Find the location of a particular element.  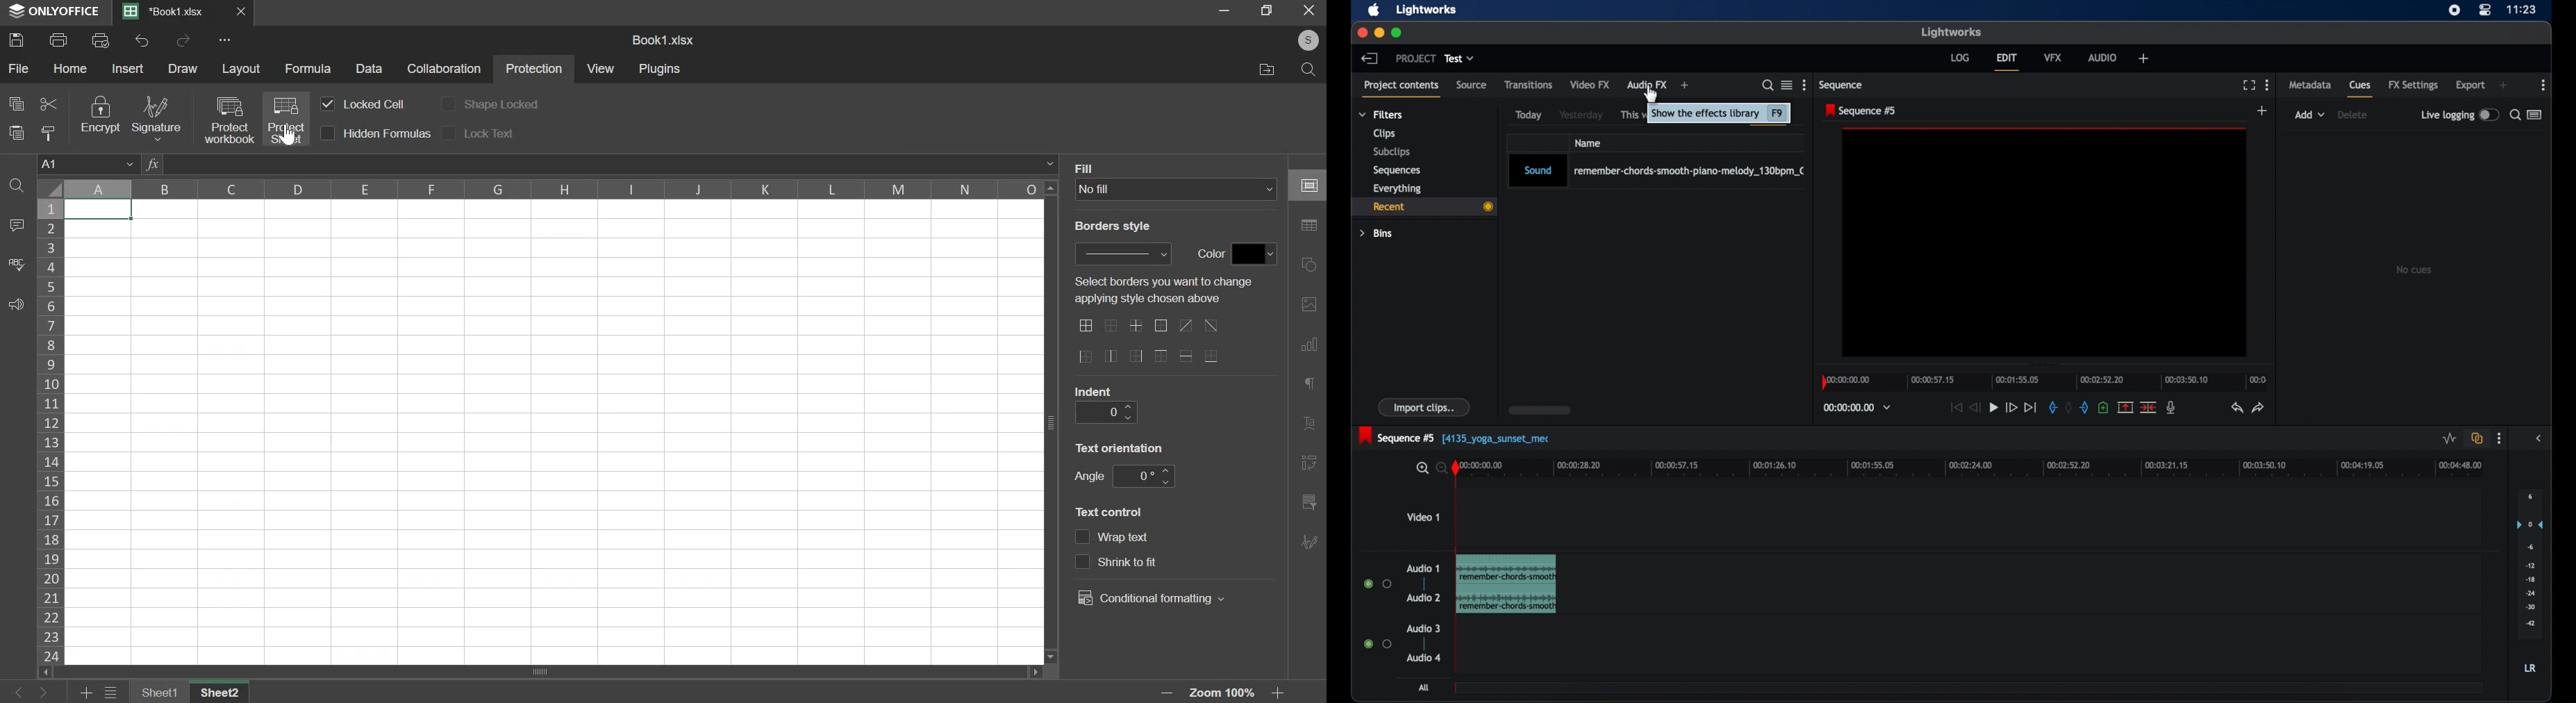

today is located at coordinates (1529, 115).